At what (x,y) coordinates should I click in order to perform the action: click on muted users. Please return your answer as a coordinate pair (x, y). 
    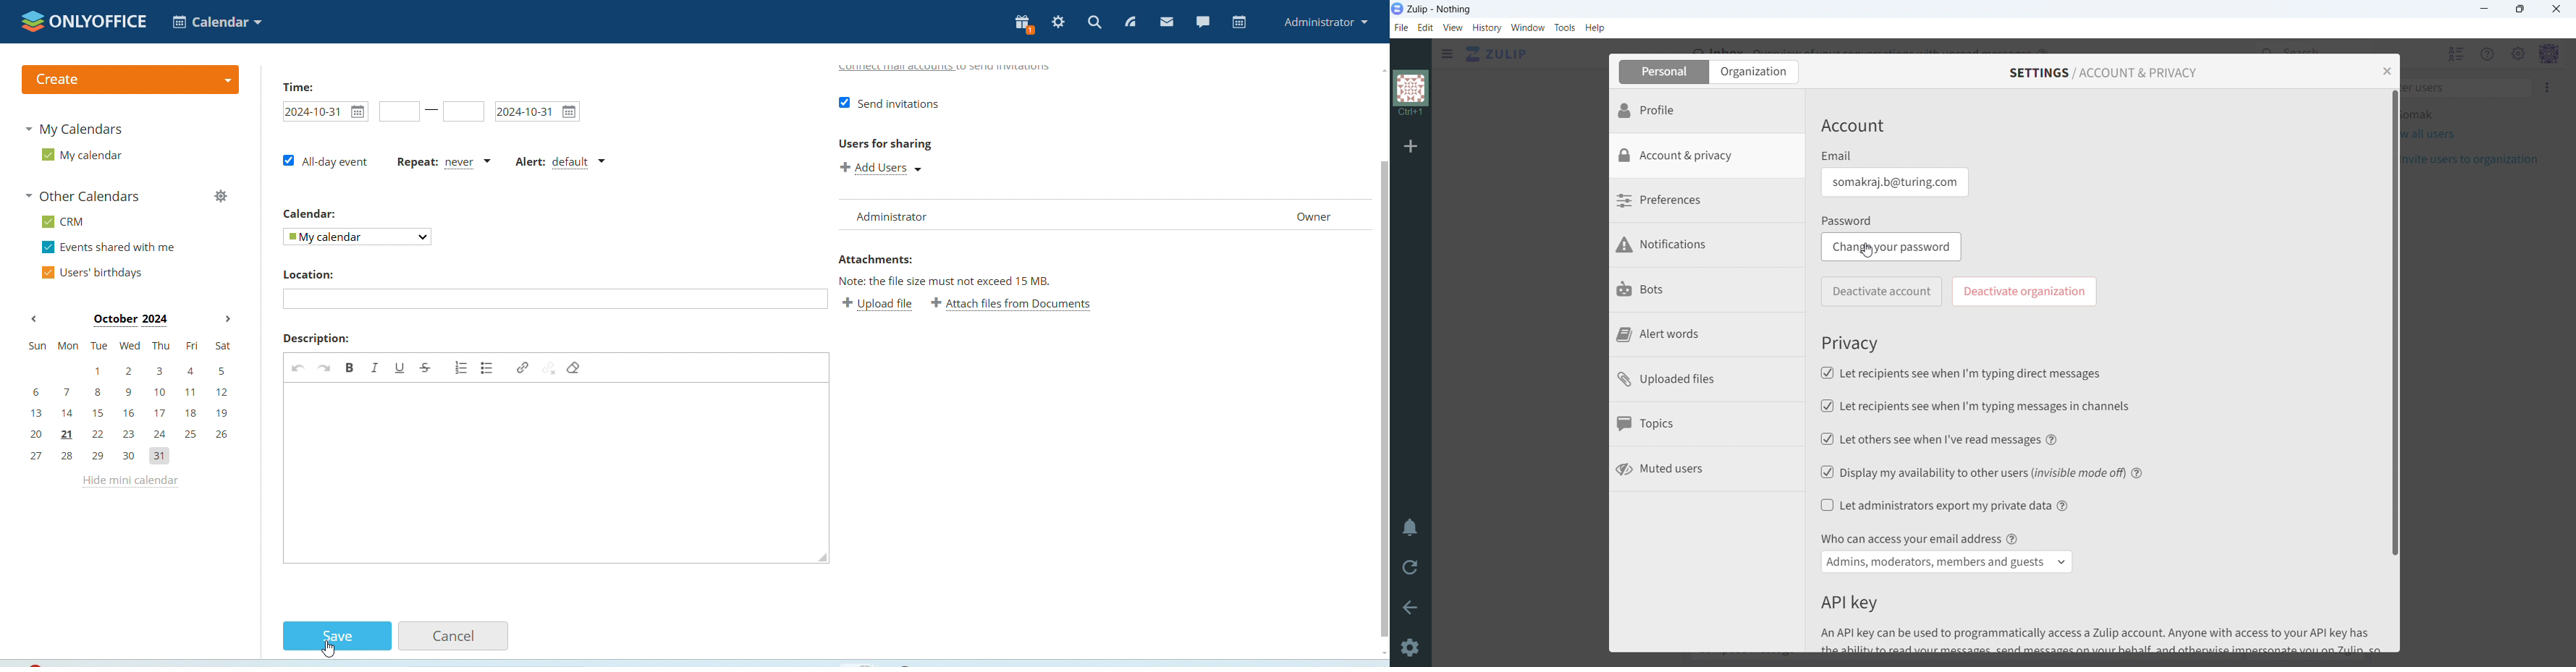
    Looking at the image, I should click on (1707, 470).